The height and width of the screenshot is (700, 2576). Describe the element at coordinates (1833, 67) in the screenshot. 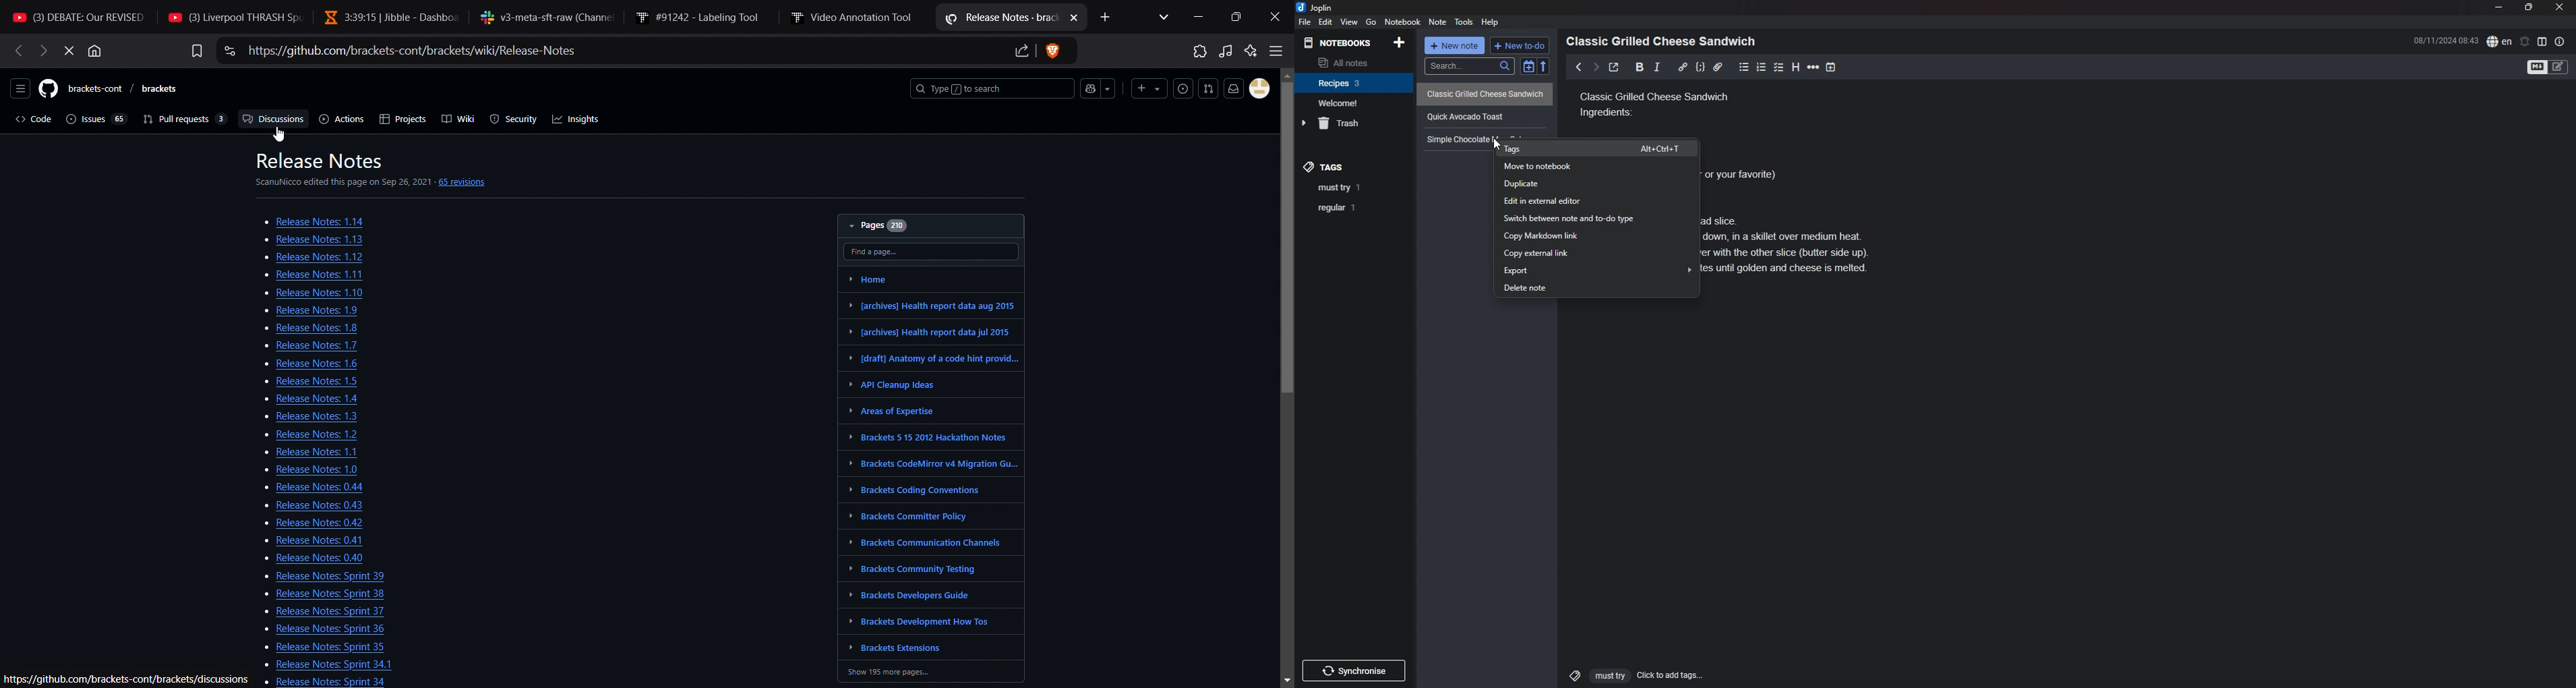

I see `add time` at that location.